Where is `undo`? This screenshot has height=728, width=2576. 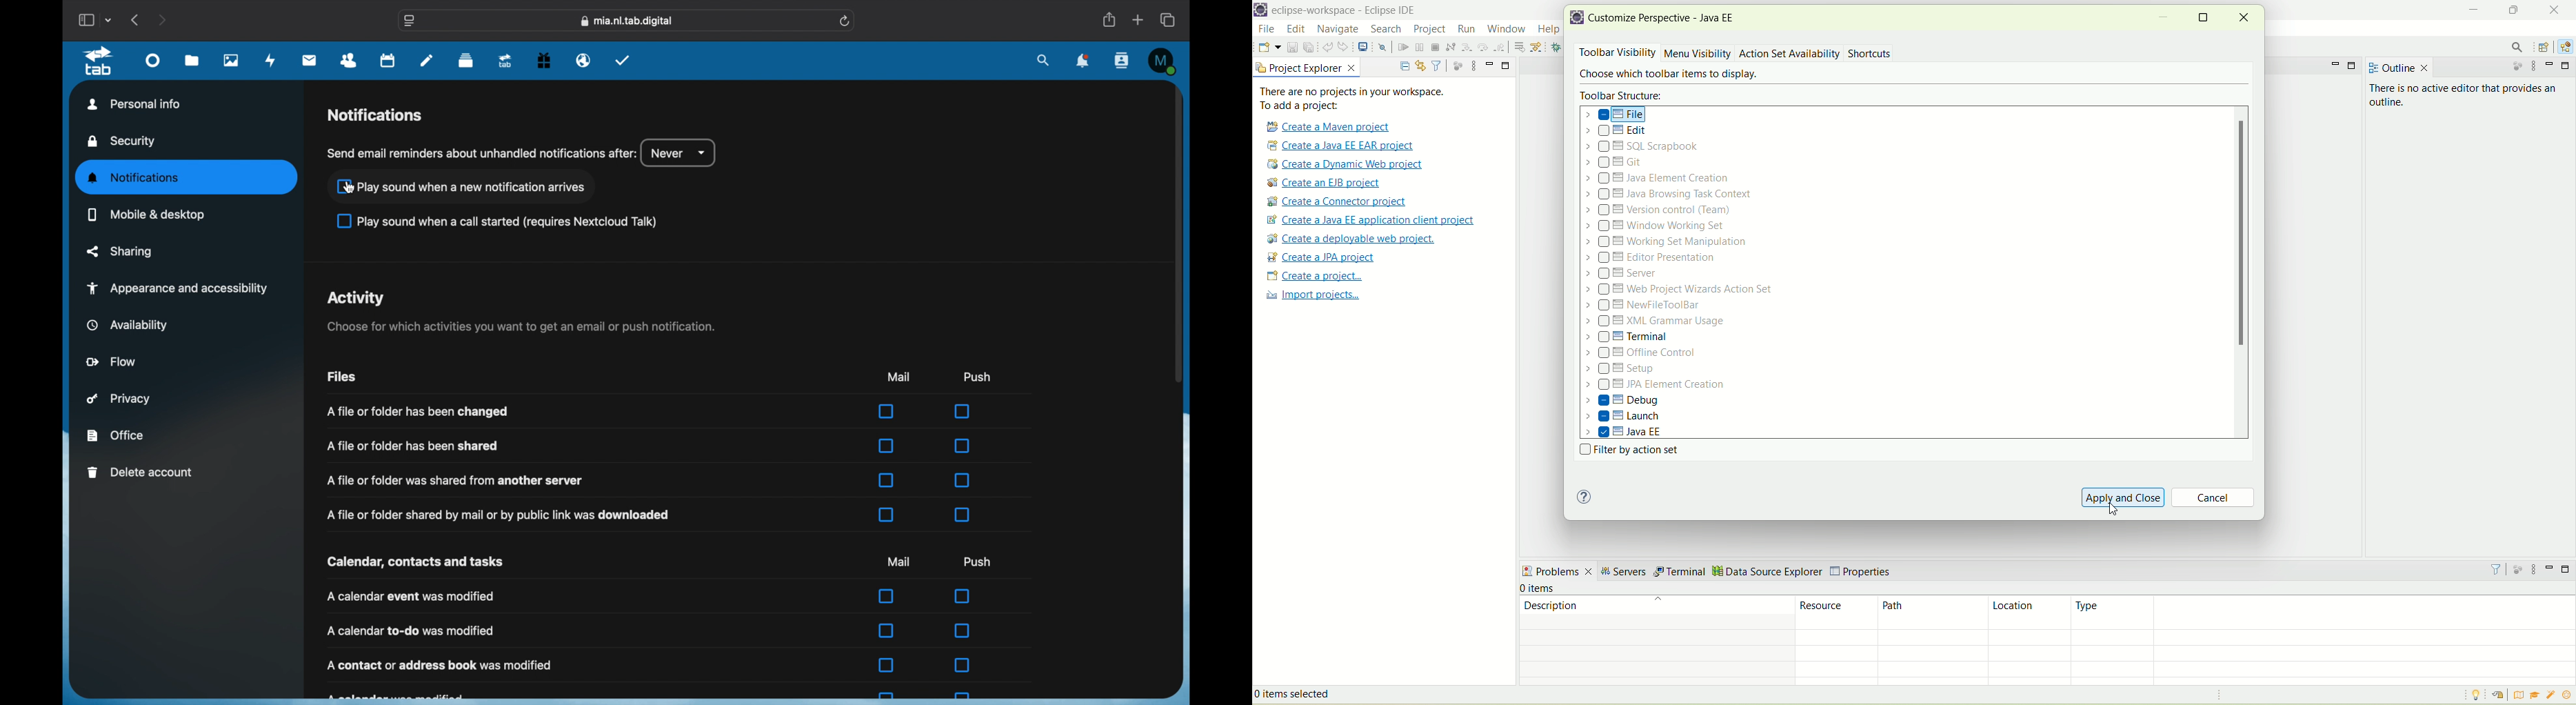
undo is located at coordinates (1327, 49).